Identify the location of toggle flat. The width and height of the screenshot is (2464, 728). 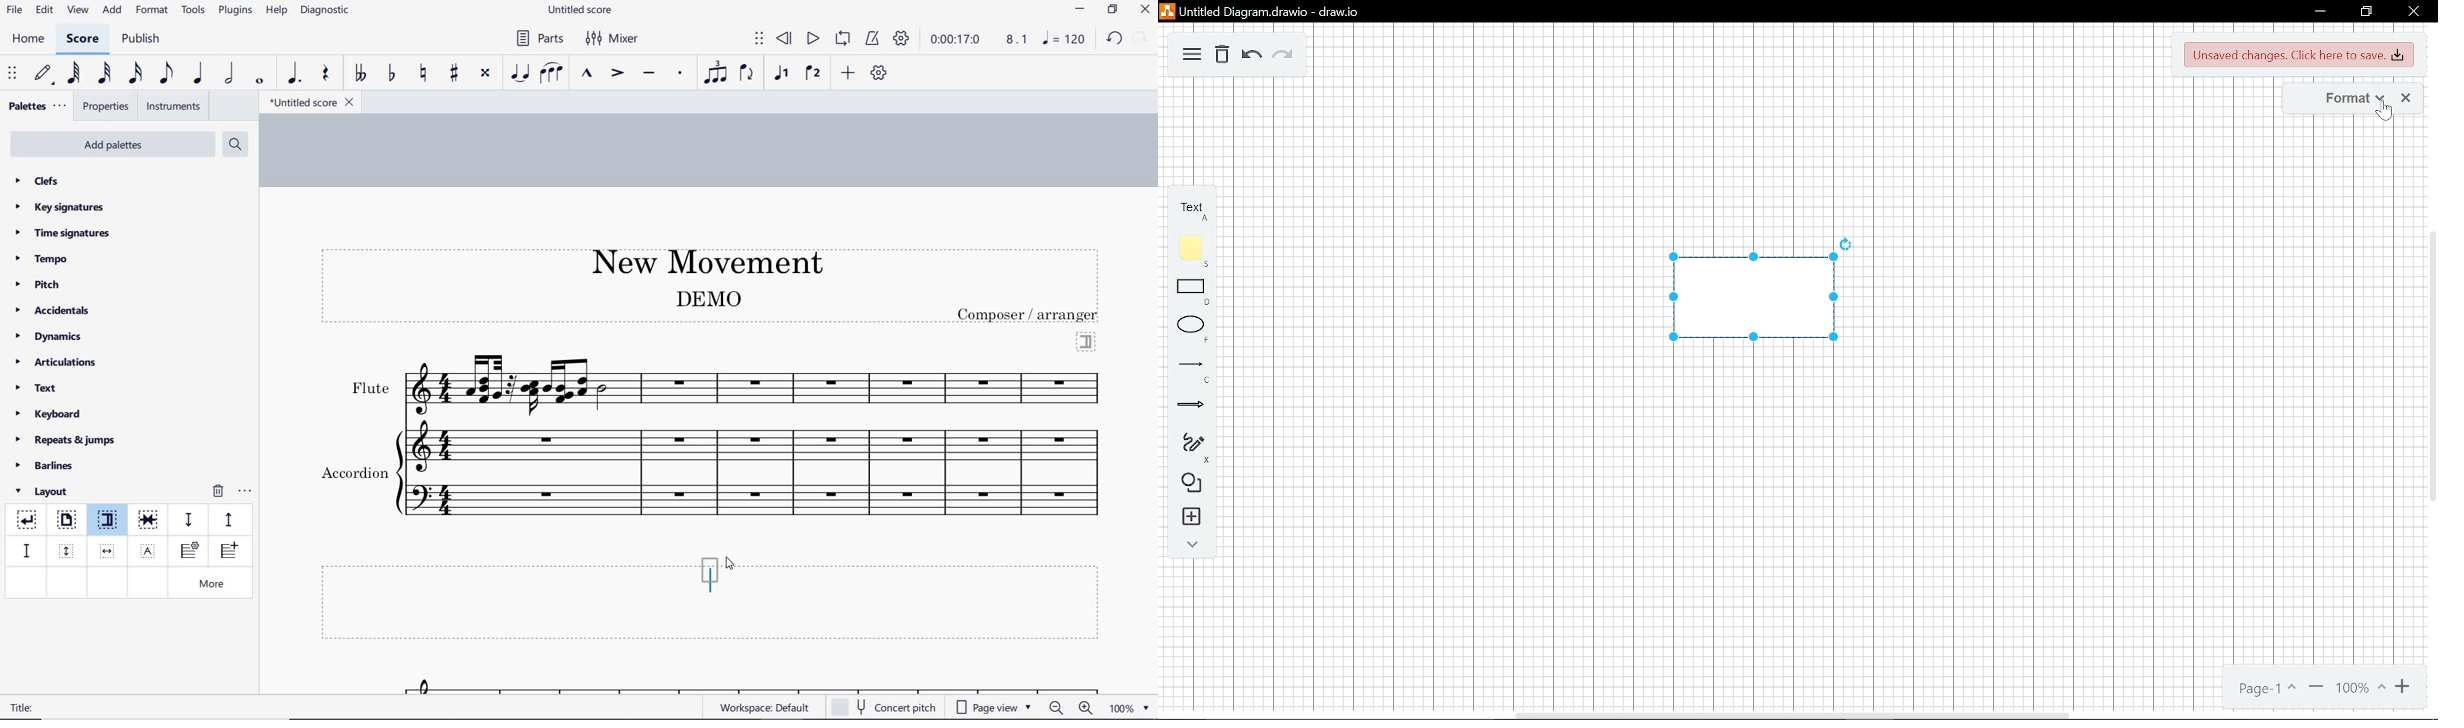
(390, 74).